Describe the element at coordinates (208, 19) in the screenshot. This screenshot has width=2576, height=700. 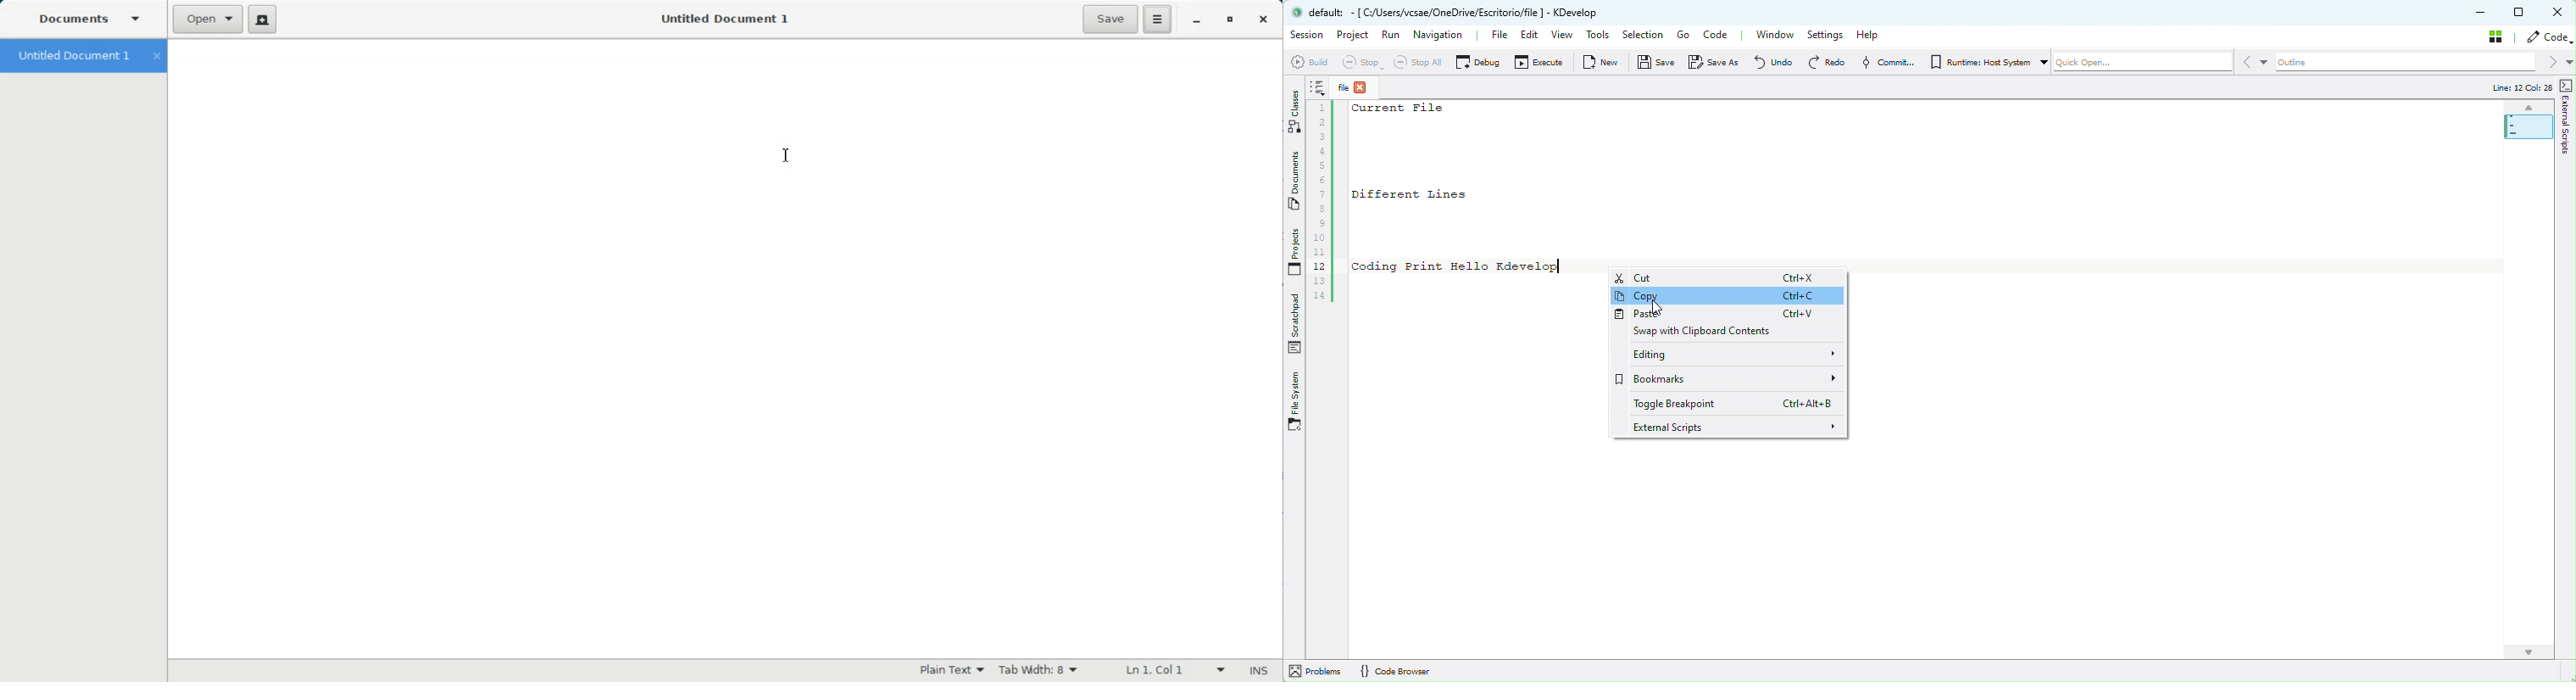
I see `Open a file` at that location.